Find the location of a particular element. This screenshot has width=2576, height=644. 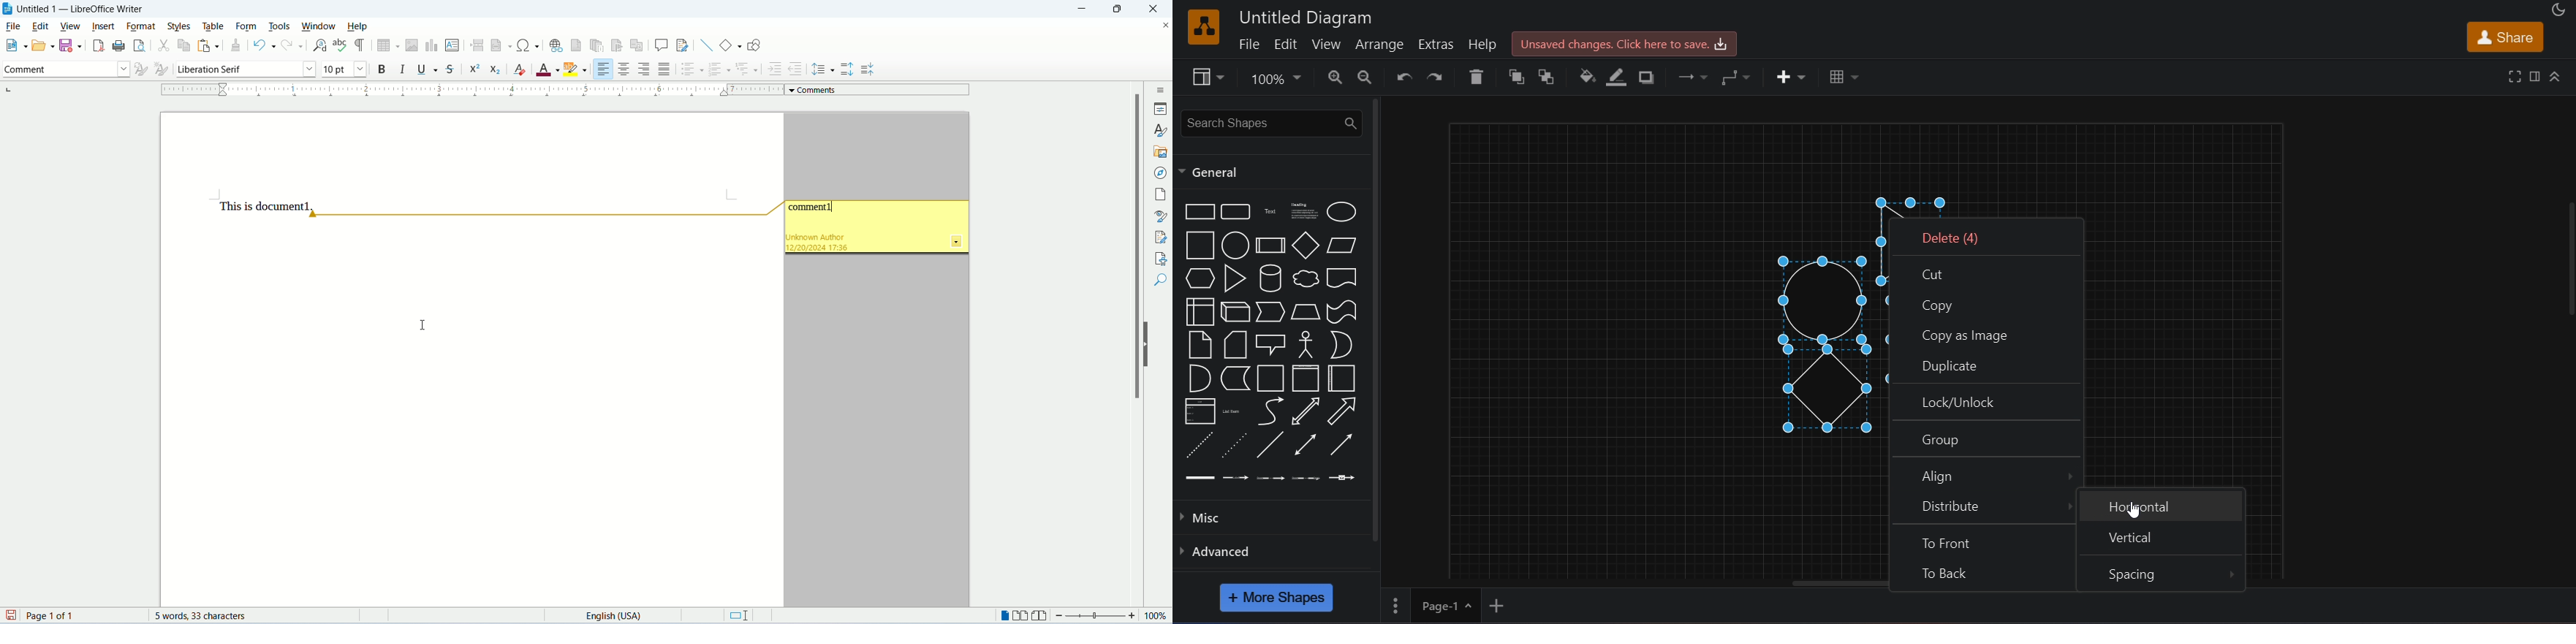

update selected style is located at coordinates (139, 69).